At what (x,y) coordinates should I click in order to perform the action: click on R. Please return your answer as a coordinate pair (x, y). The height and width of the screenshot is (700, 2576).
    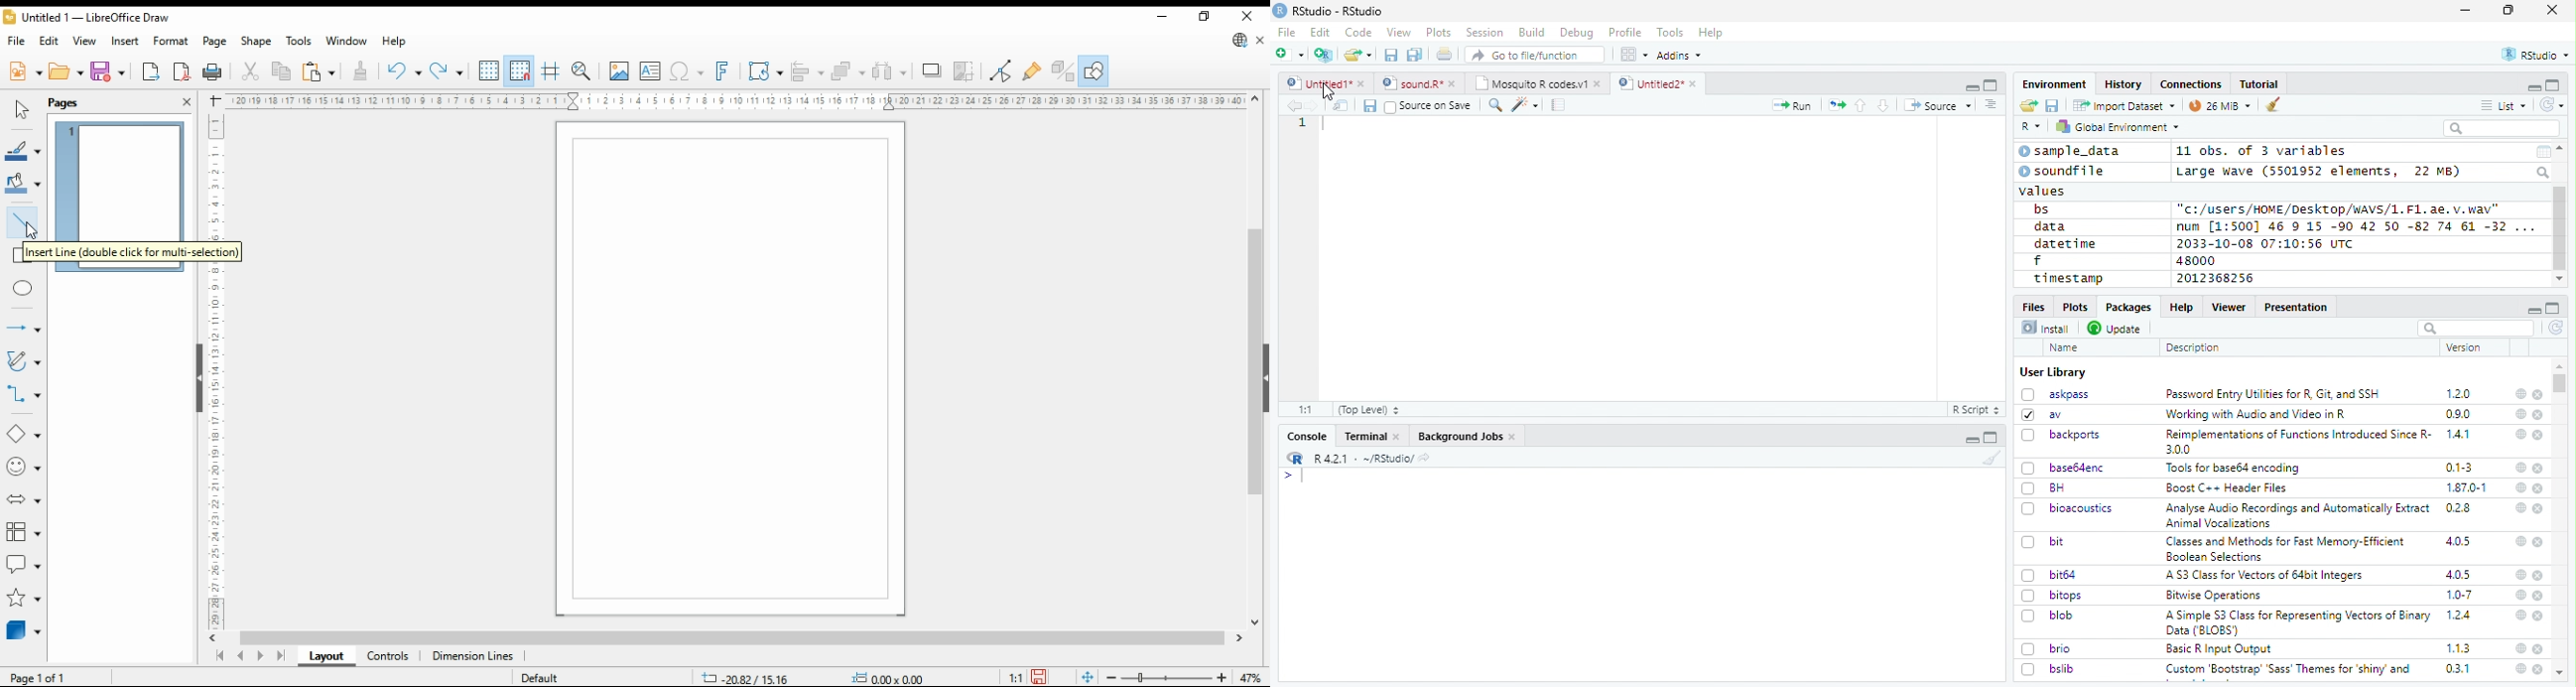
    Looking at the image, I should click on (2031, 127).